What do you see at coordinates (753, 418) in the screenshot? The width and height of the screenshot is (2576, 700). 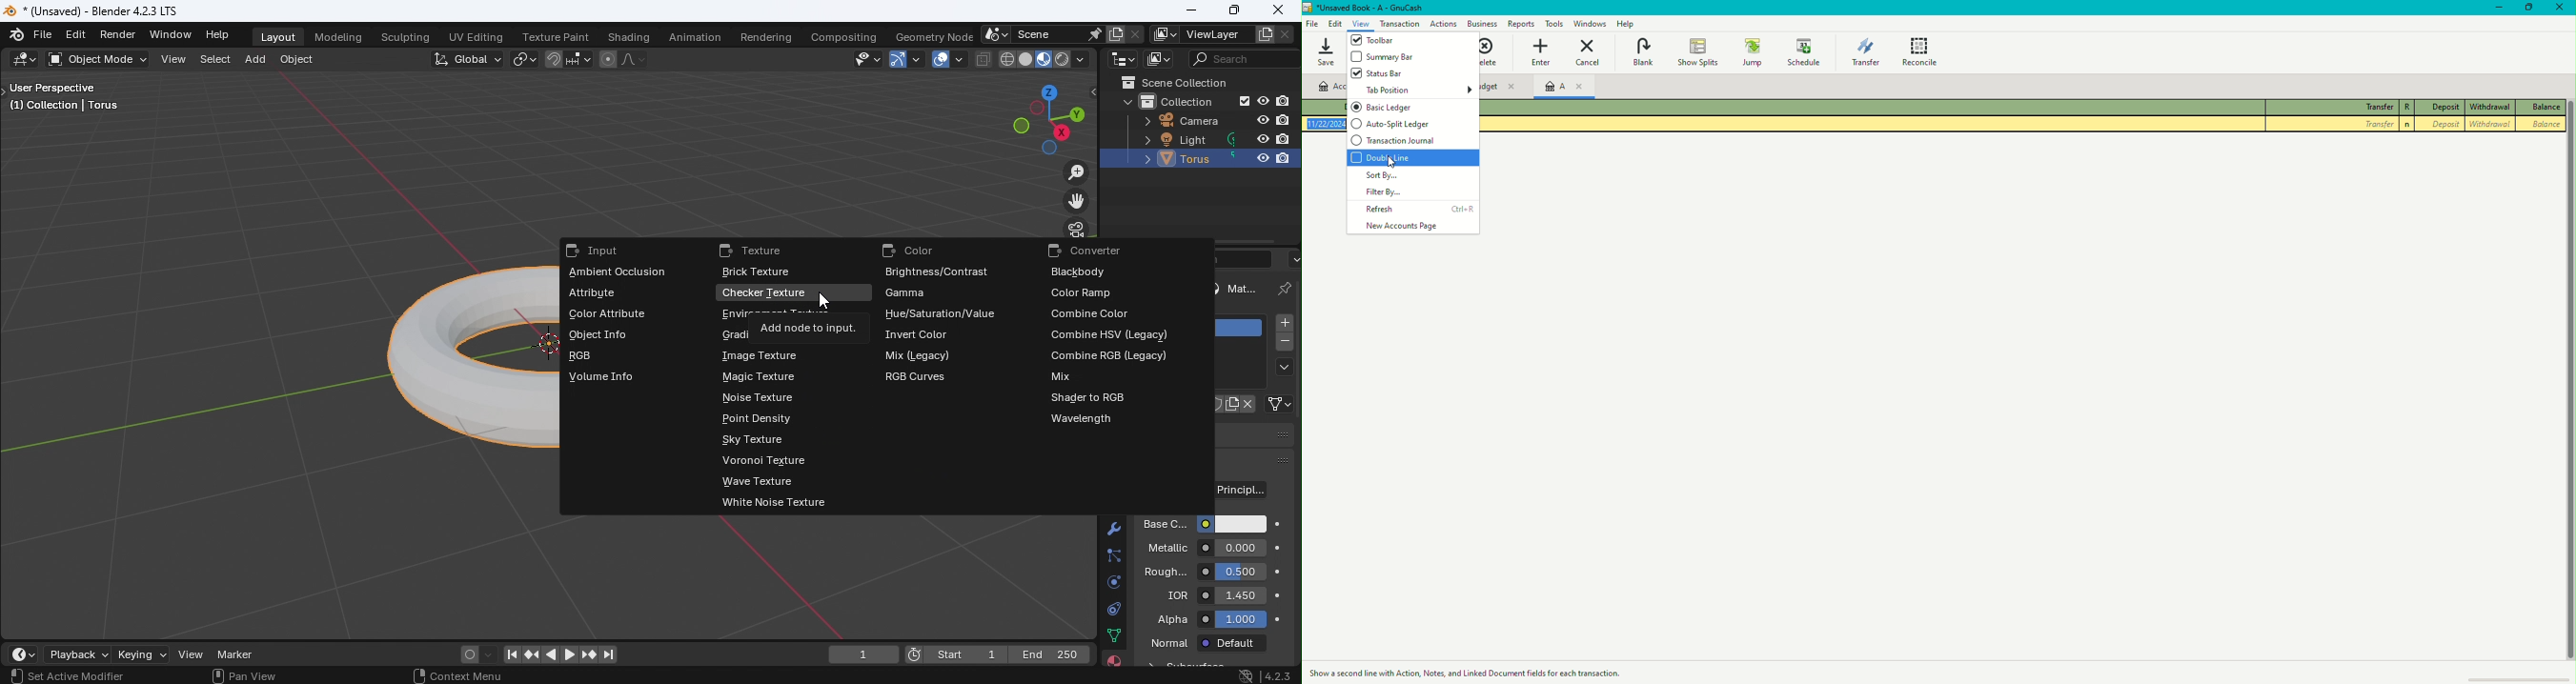 I see `Point density` at bounding box center [753, 418].